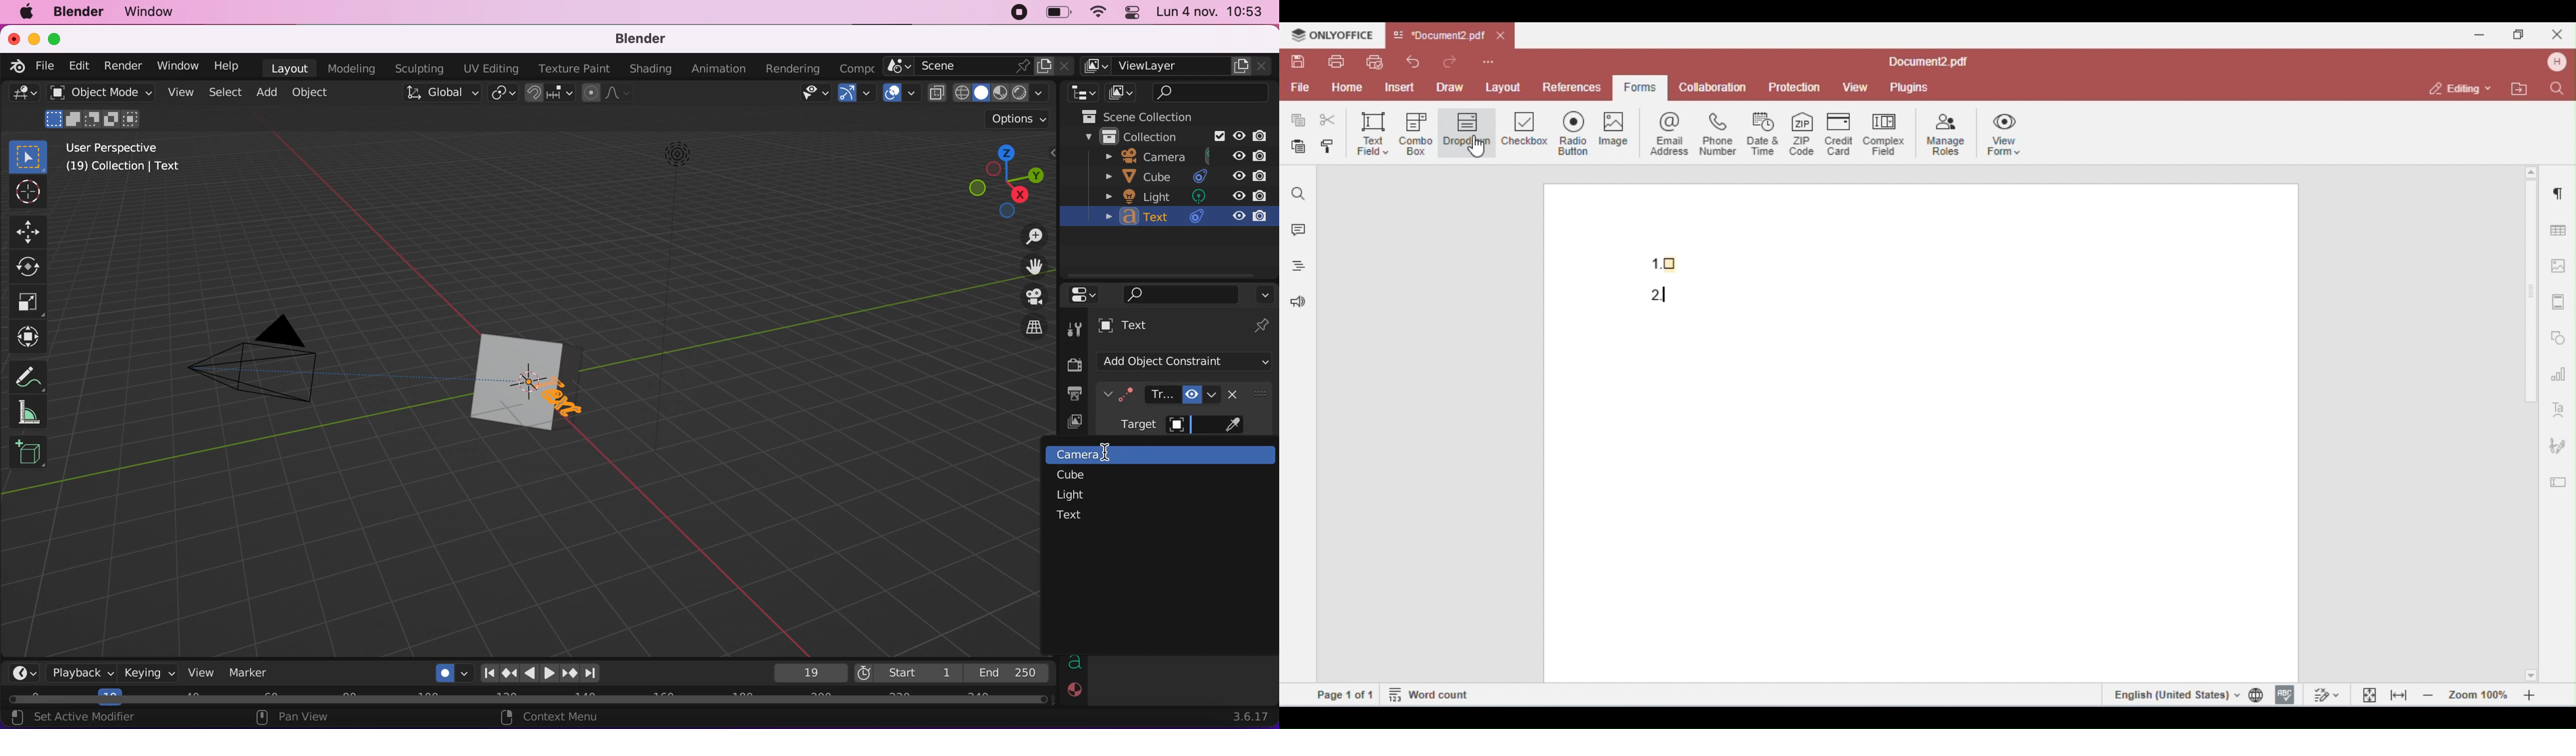 This screenshot has width=2576, height=756. What do you see at coordinates (803, 674) in the screenshot?
I see `19` at bounding box center [803, 674].